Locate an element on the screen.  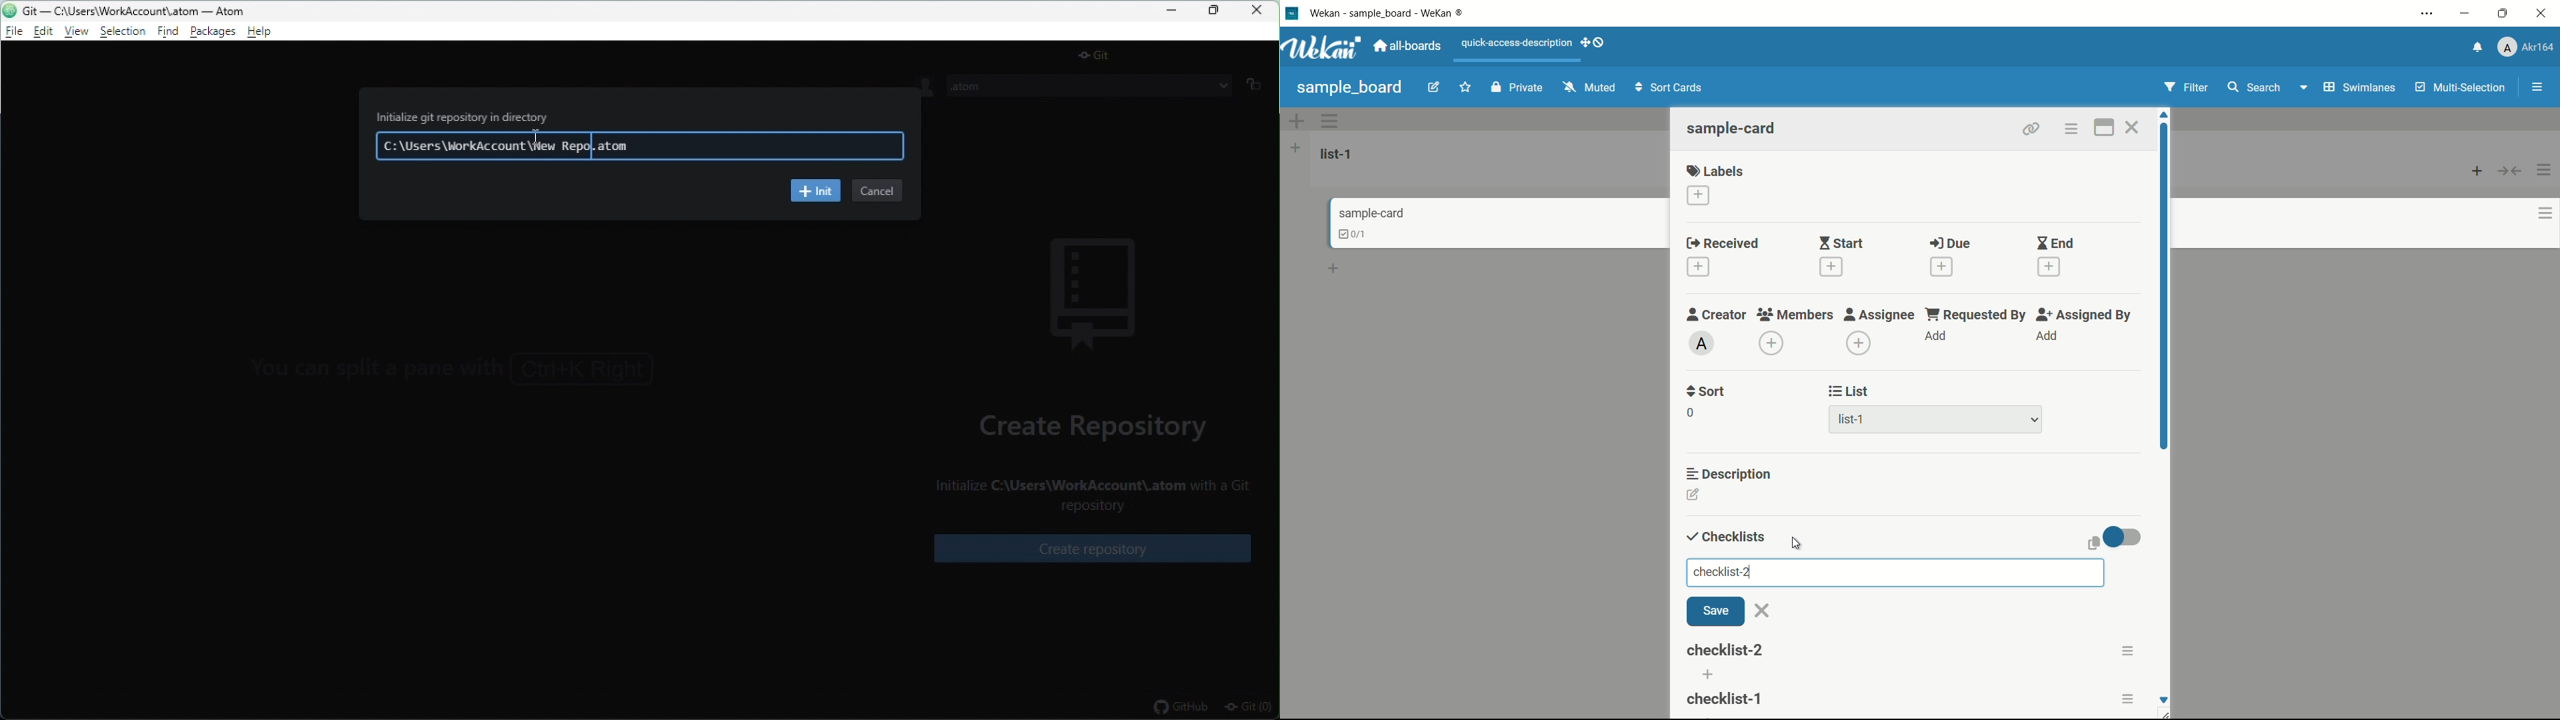
package is located at coordinates (213, 32).